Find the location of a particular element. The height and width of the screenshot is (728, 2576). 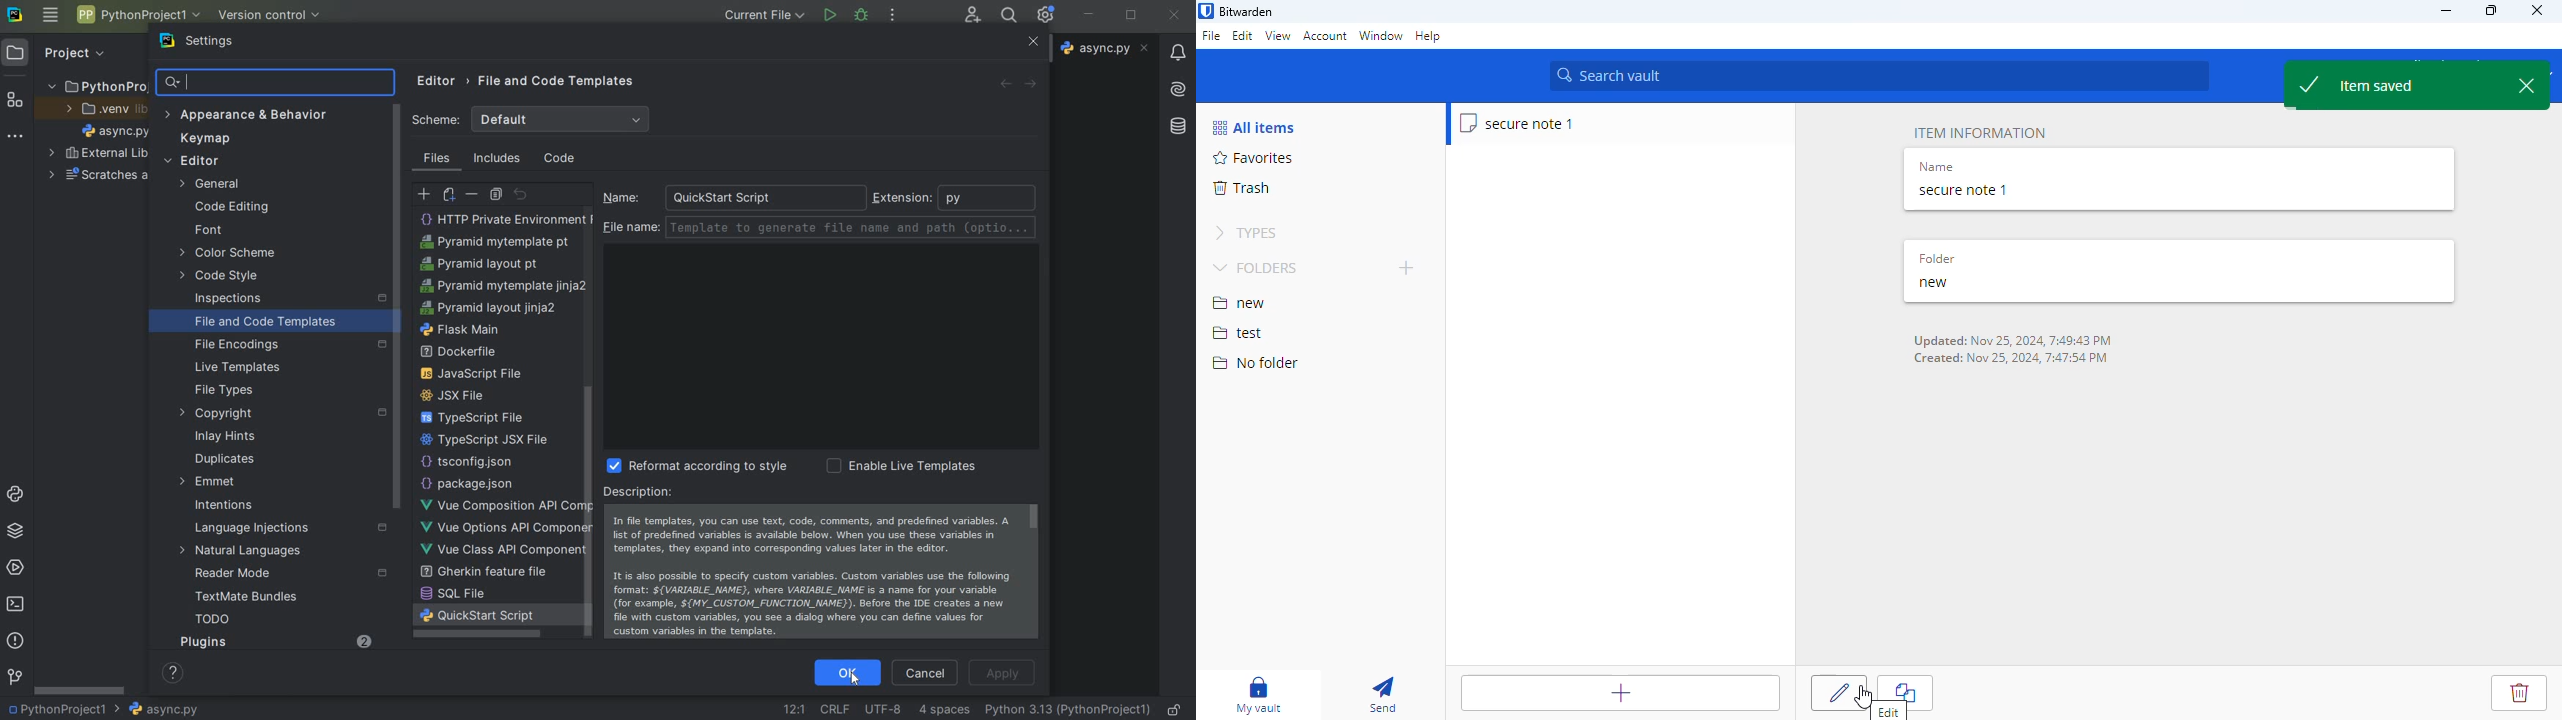

create template is located at coordinates (425, 195).